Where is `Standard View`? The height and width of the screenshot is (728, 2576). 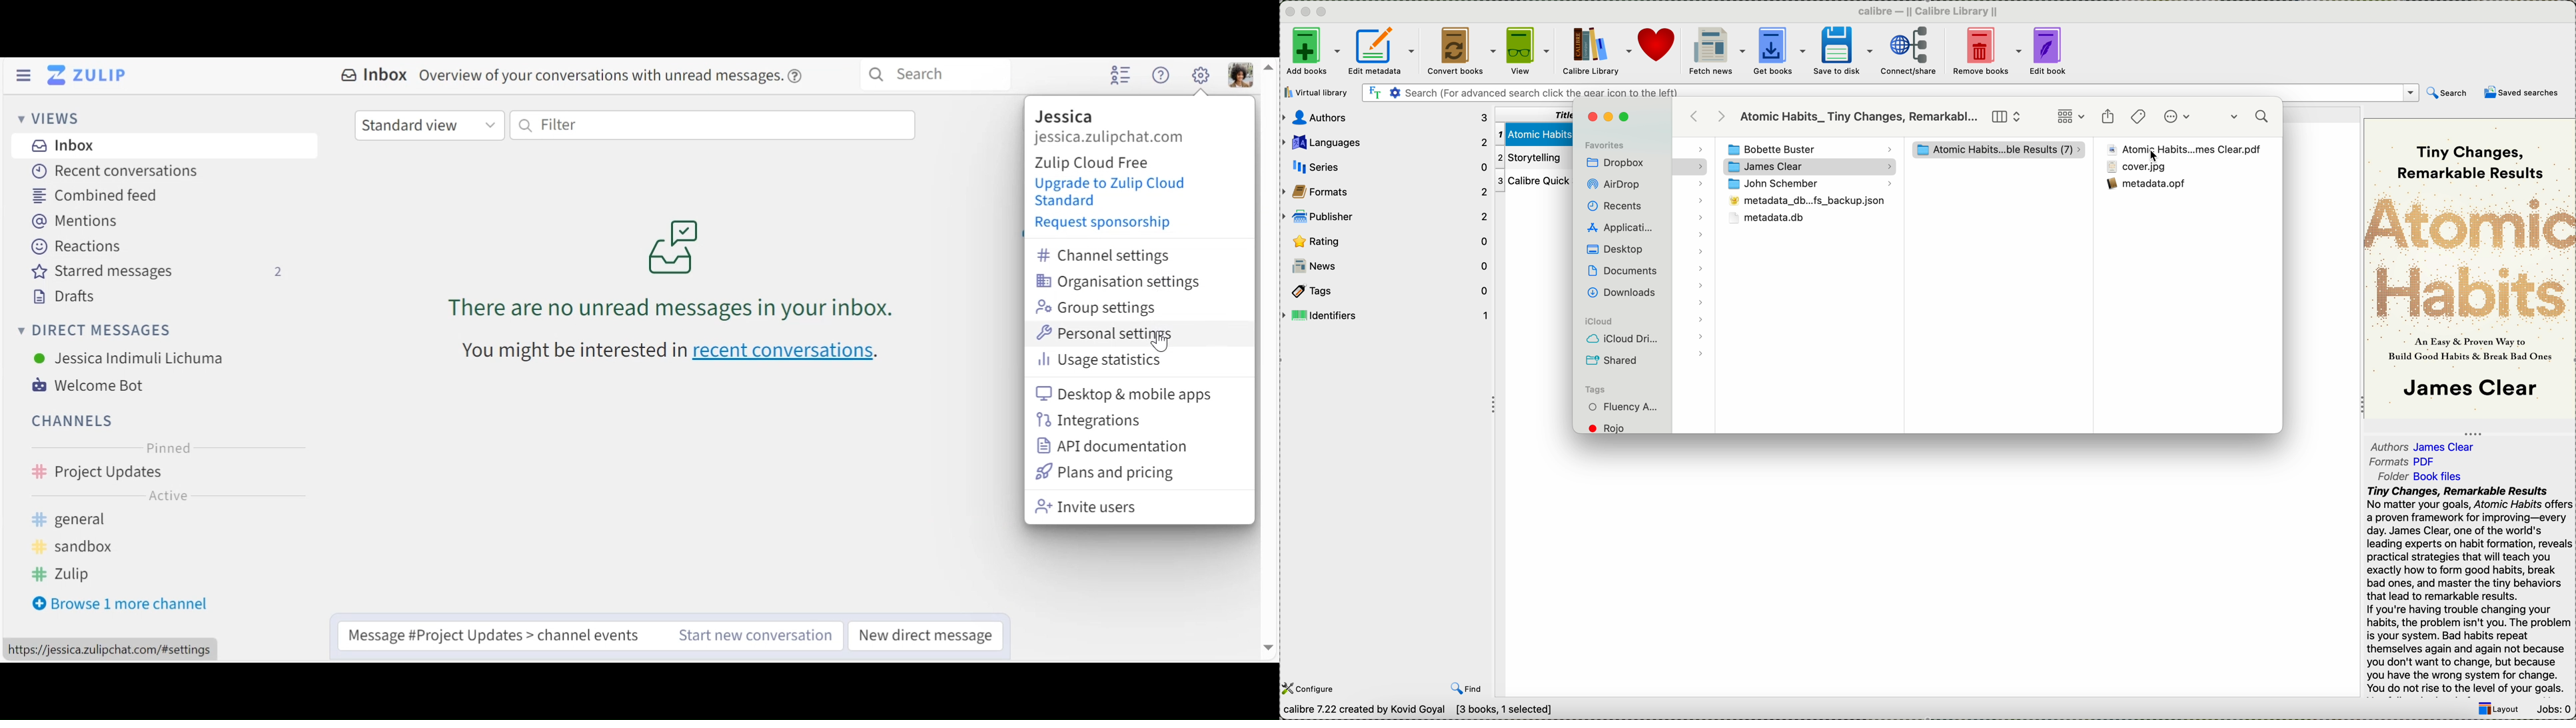 Standard View is located at coordinates (429, 125).